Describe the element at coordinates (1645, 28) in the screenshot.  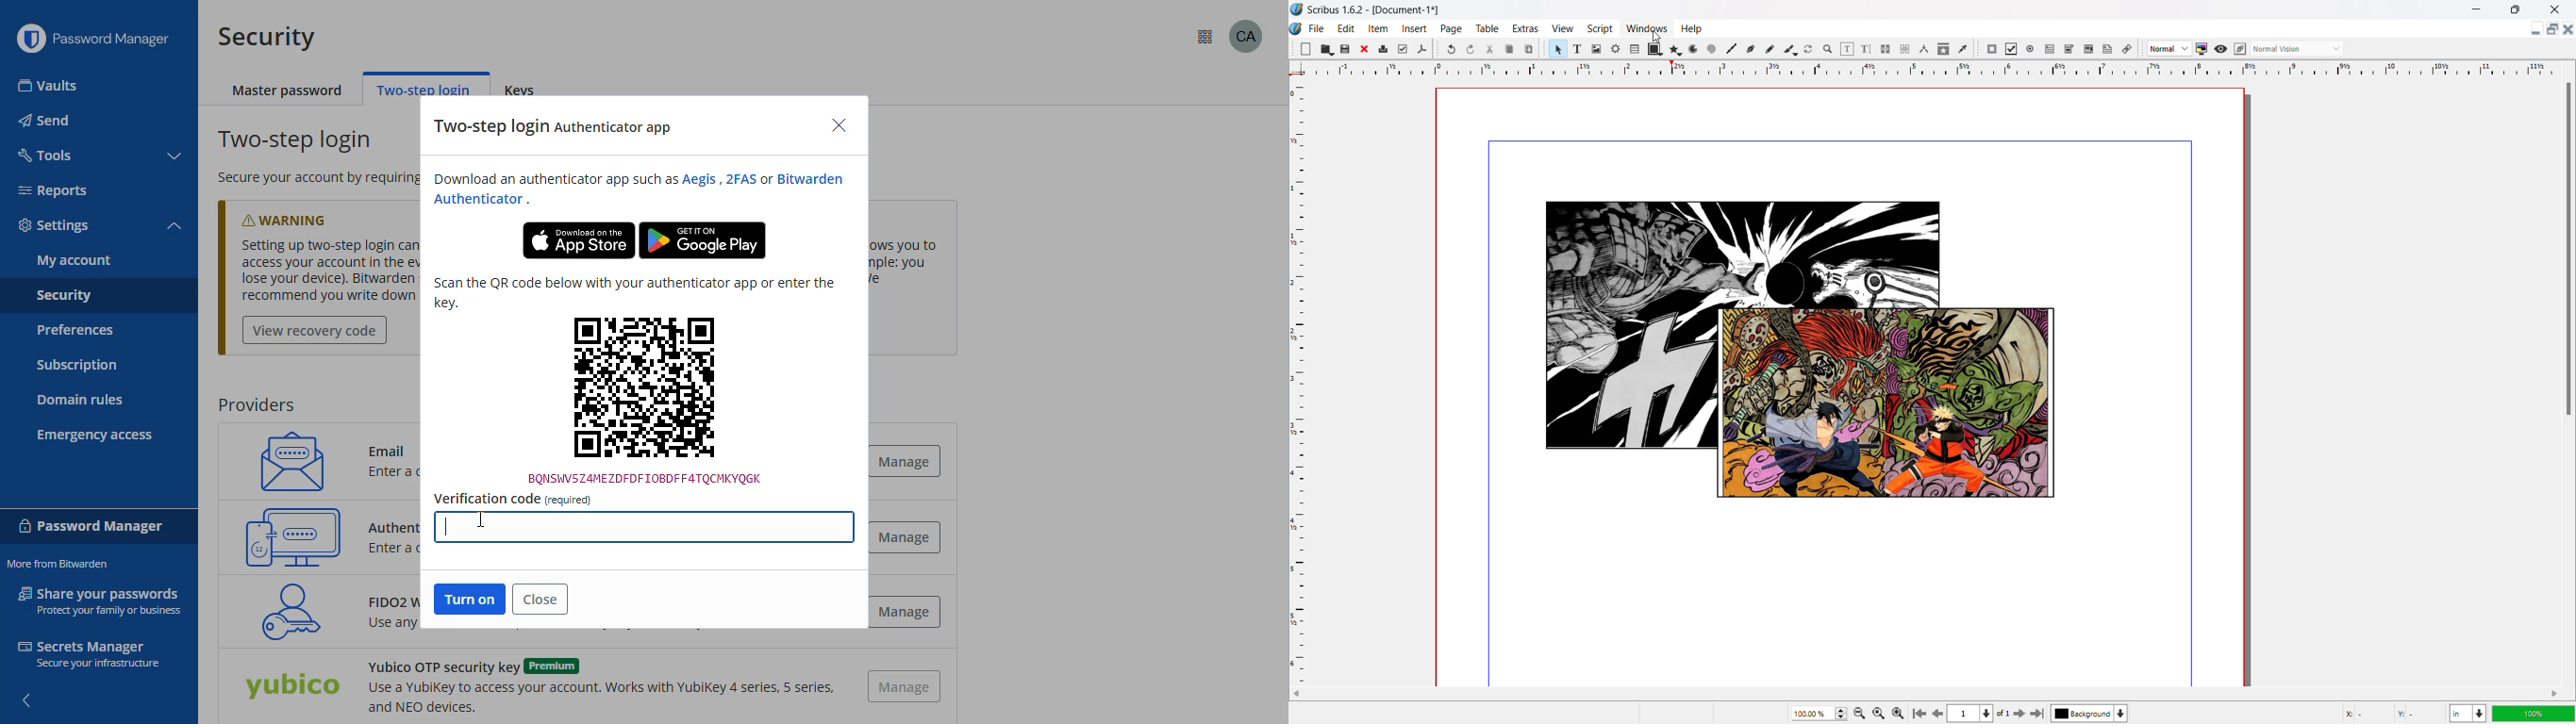
I see `windows` at that location.